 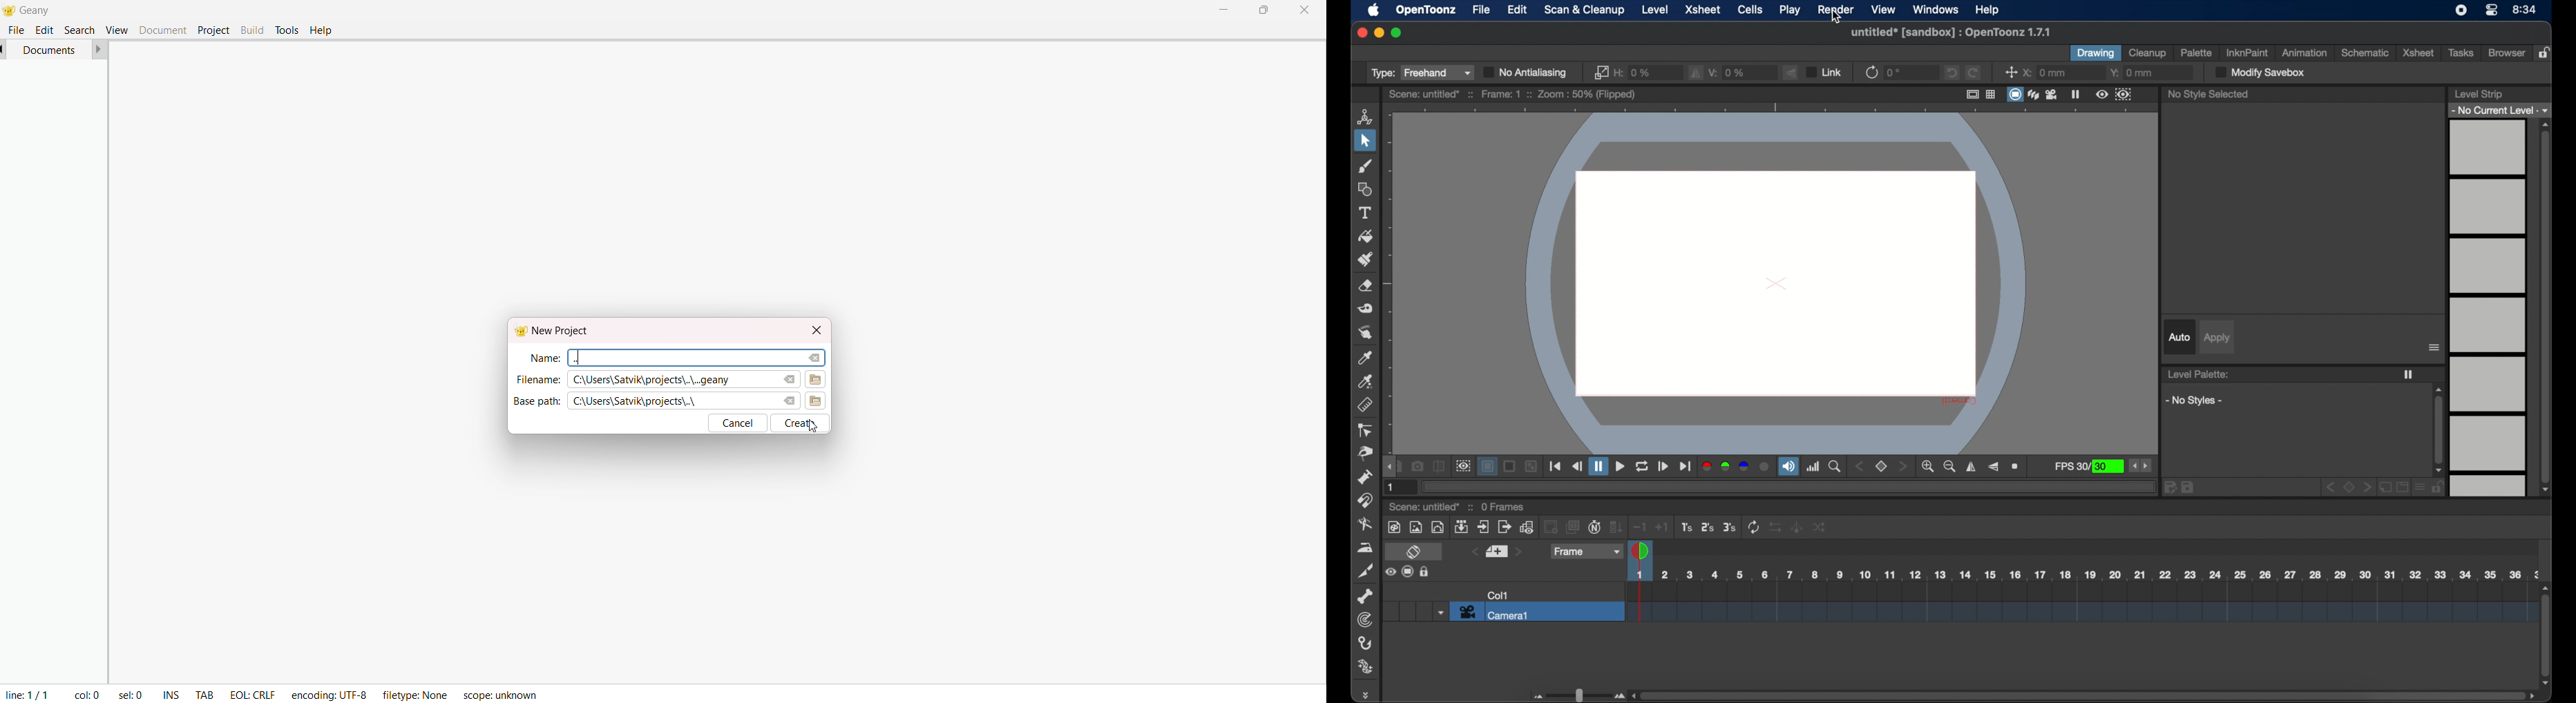 What do you see at coordinates (32, 693) in the screenshot?
I see `line 1/1` at bounding box center [32, 693].